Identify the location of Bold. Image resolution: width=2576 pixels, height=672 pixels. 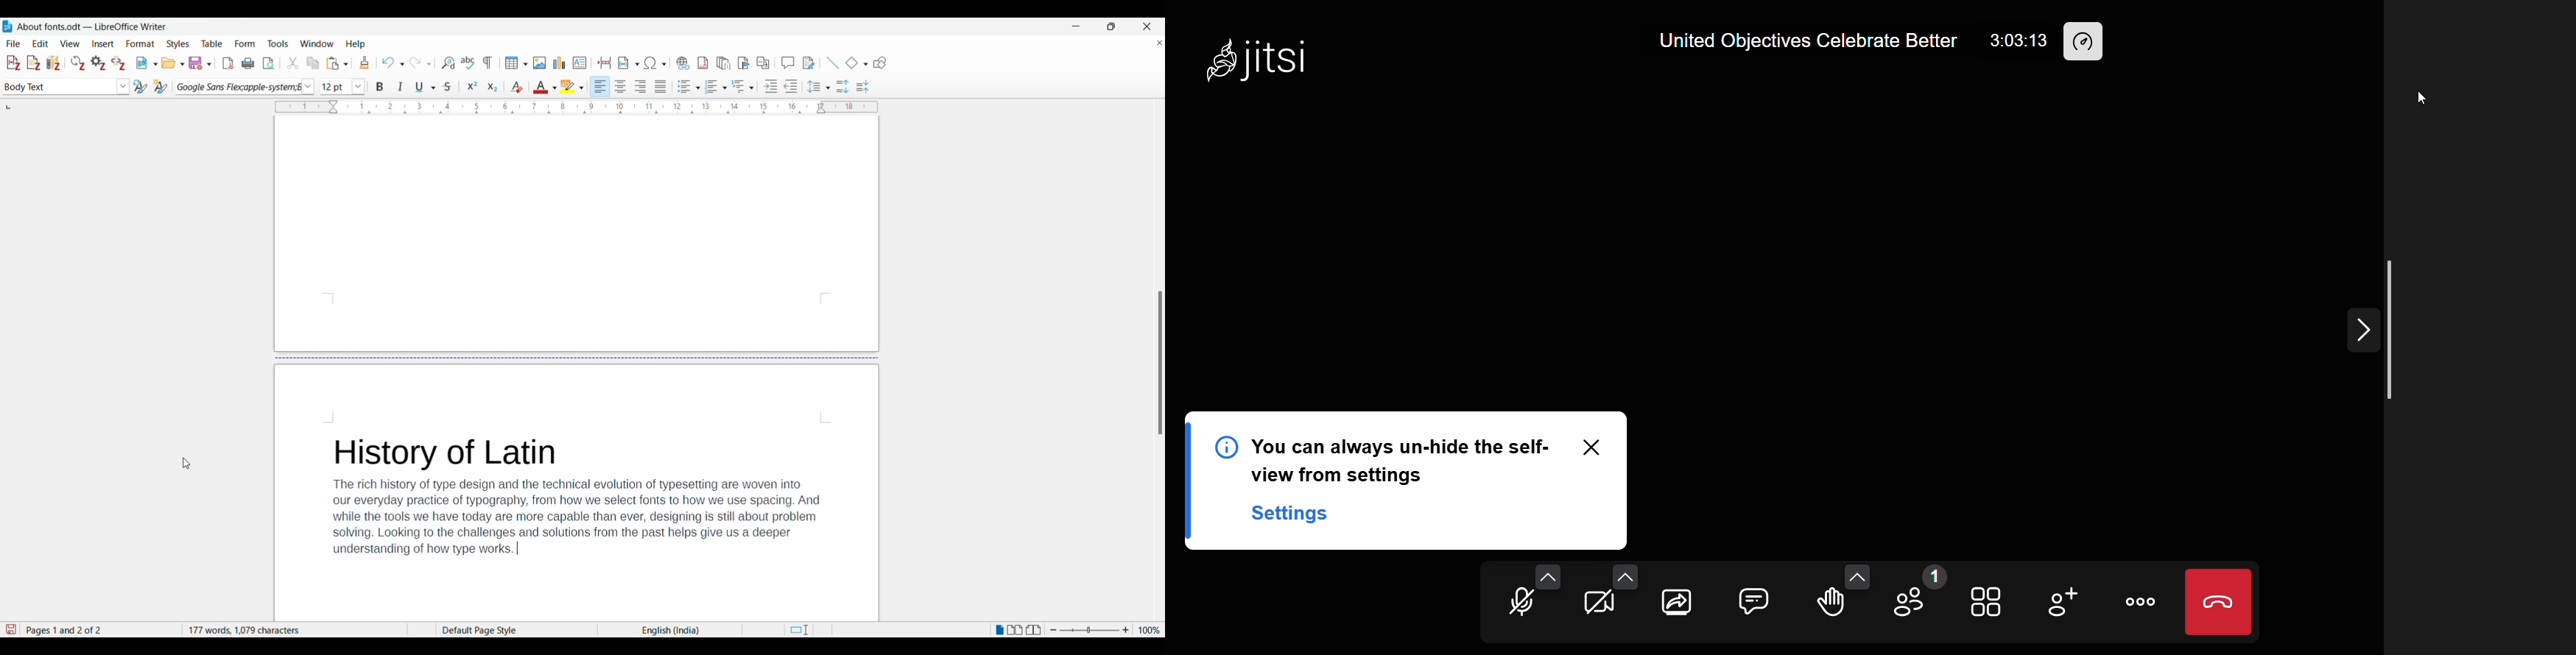
(380, 87).